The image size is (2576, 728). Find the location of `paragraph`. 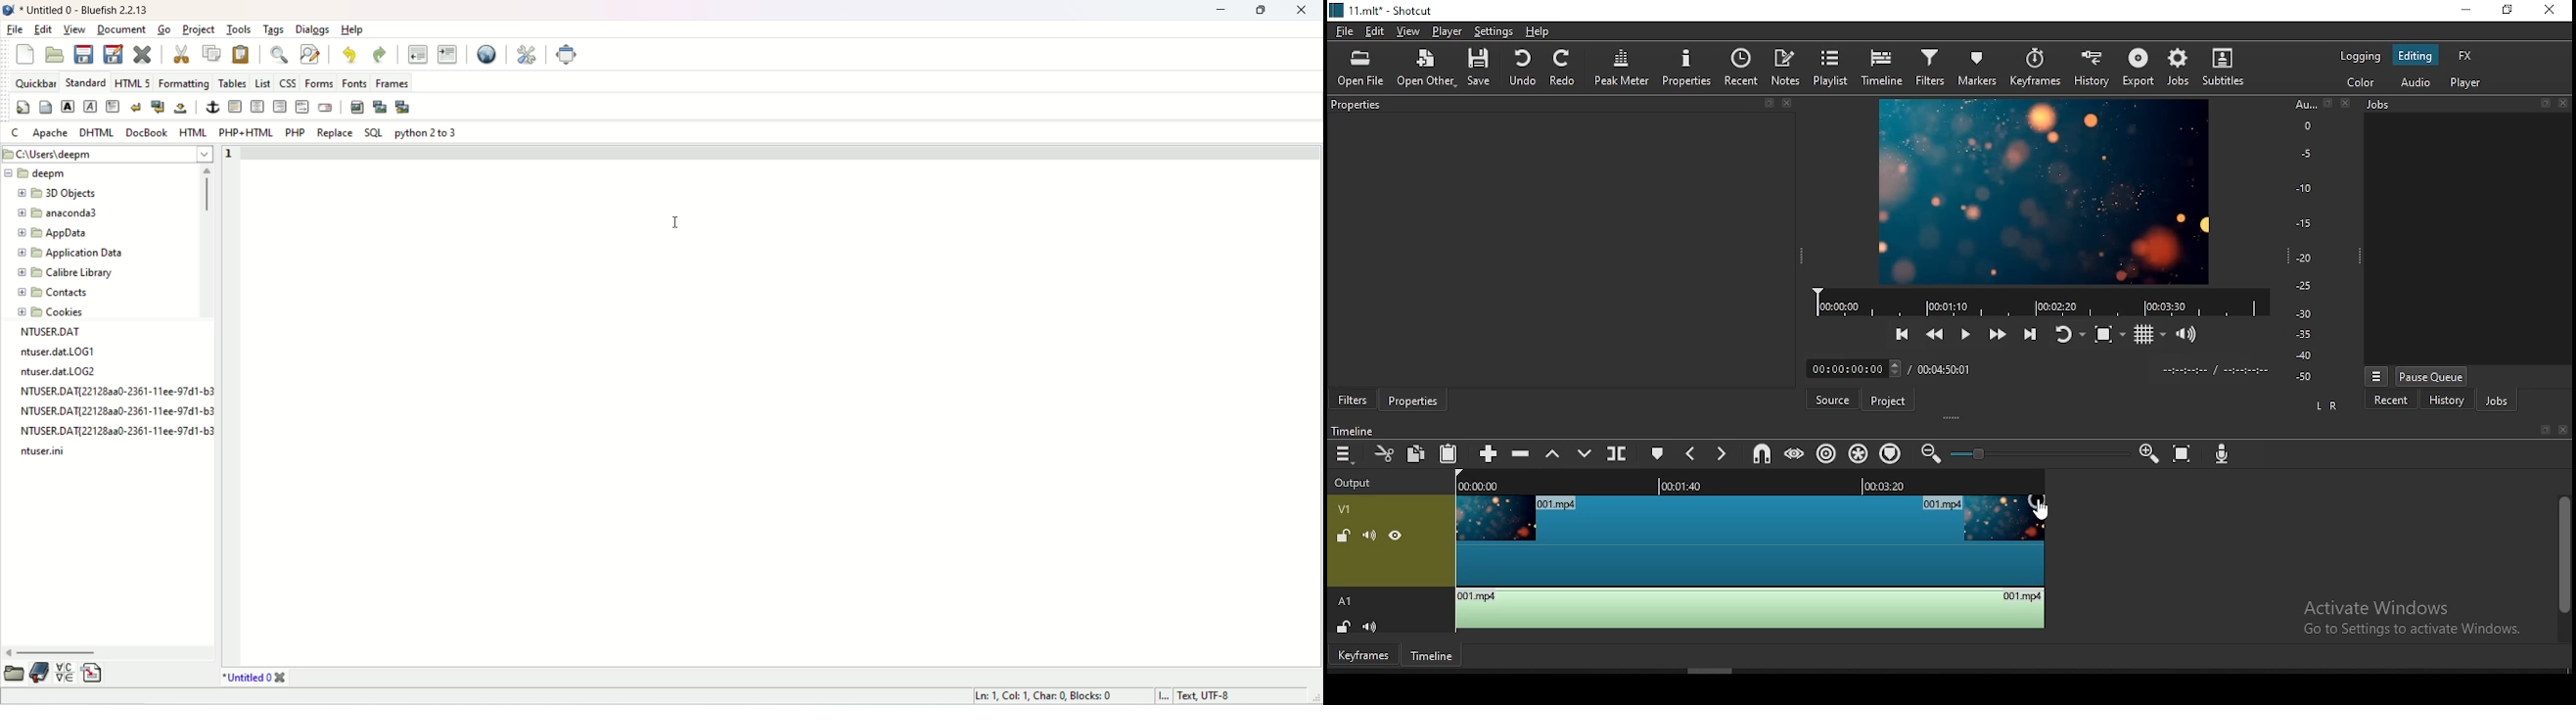

paragraph is located at coordinates (112, 108).